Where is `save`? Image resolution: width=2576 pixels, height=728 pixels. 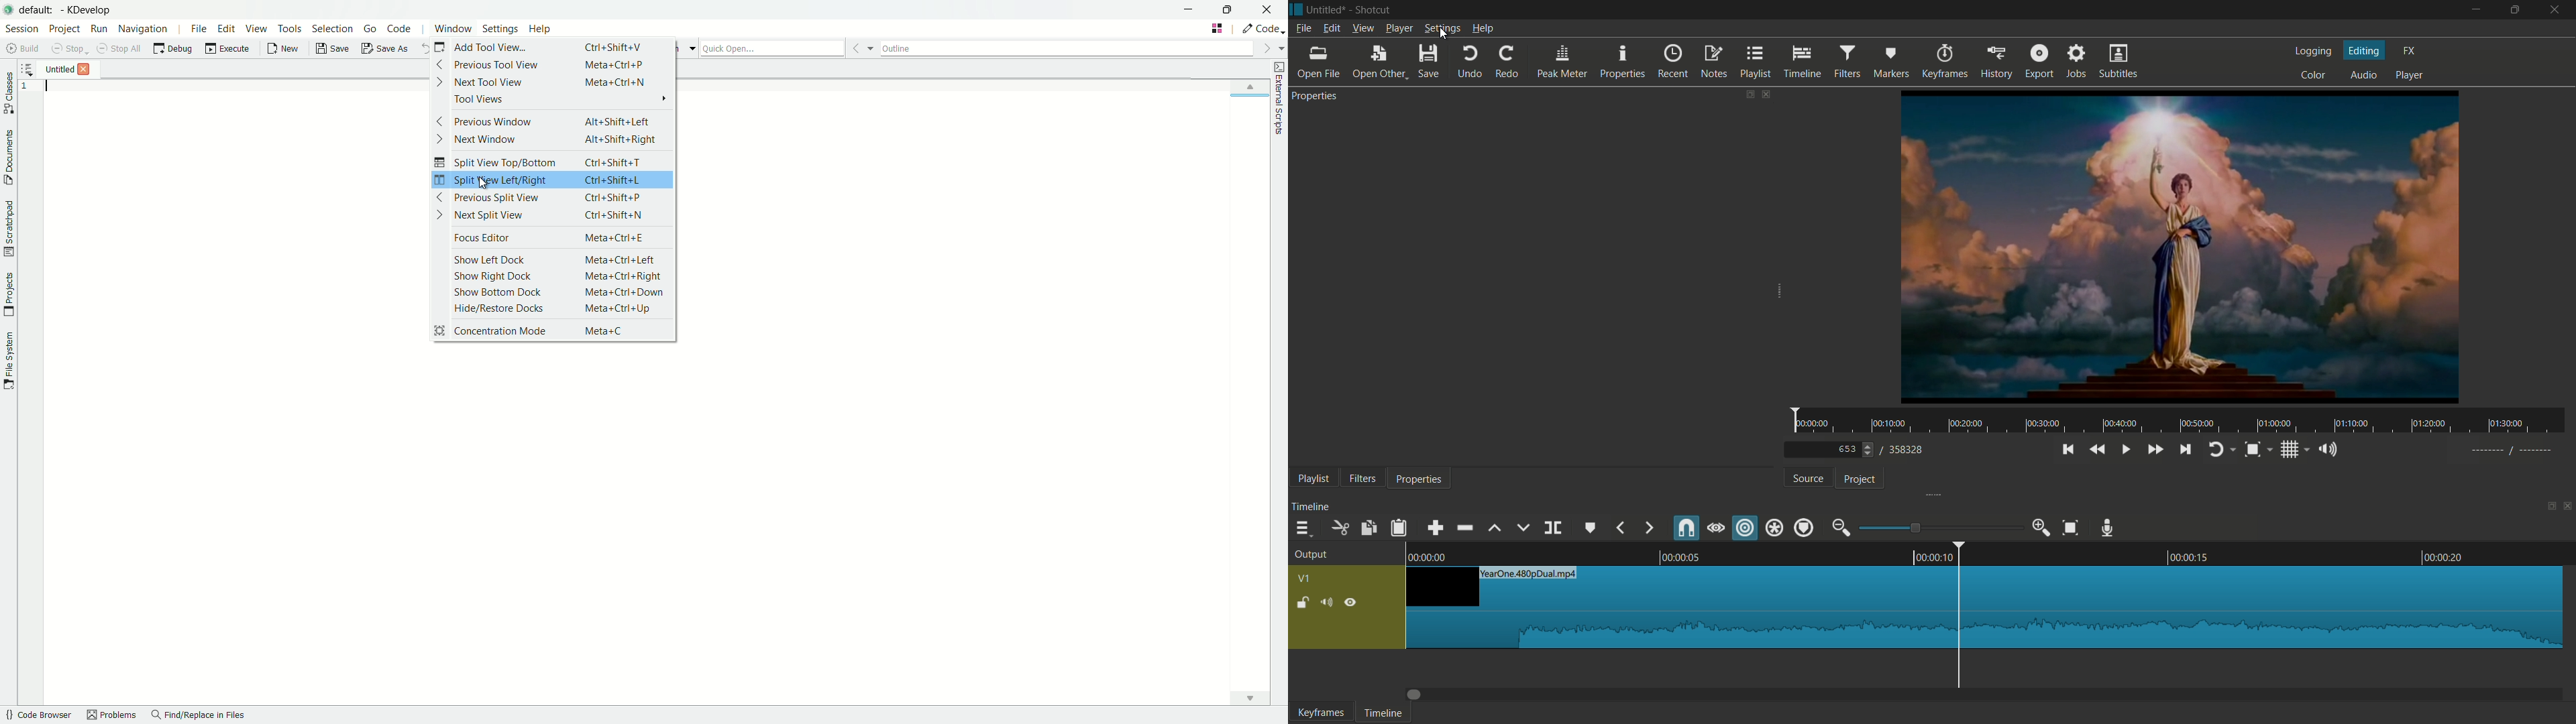 save is located at coordinates (1428, 61).